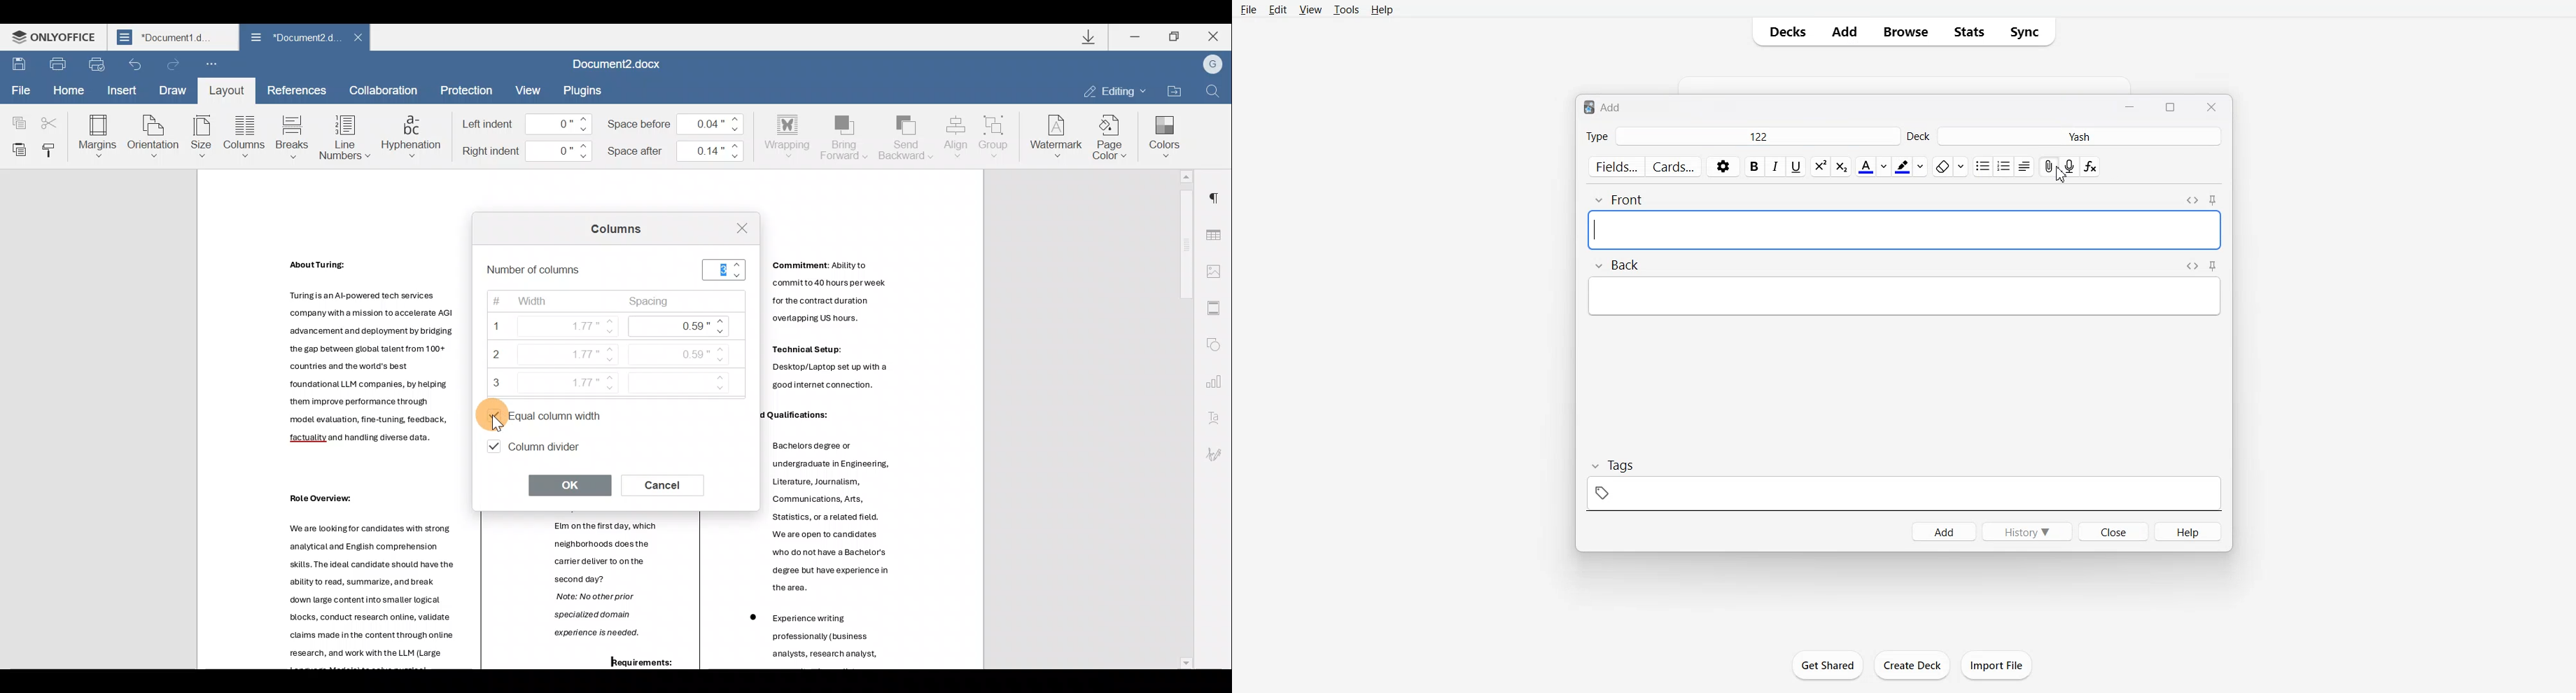 The image size is (2576, 700). Describe the element at coordinates (1912, 664) in the screenshot. I see `create Deck` at that location.